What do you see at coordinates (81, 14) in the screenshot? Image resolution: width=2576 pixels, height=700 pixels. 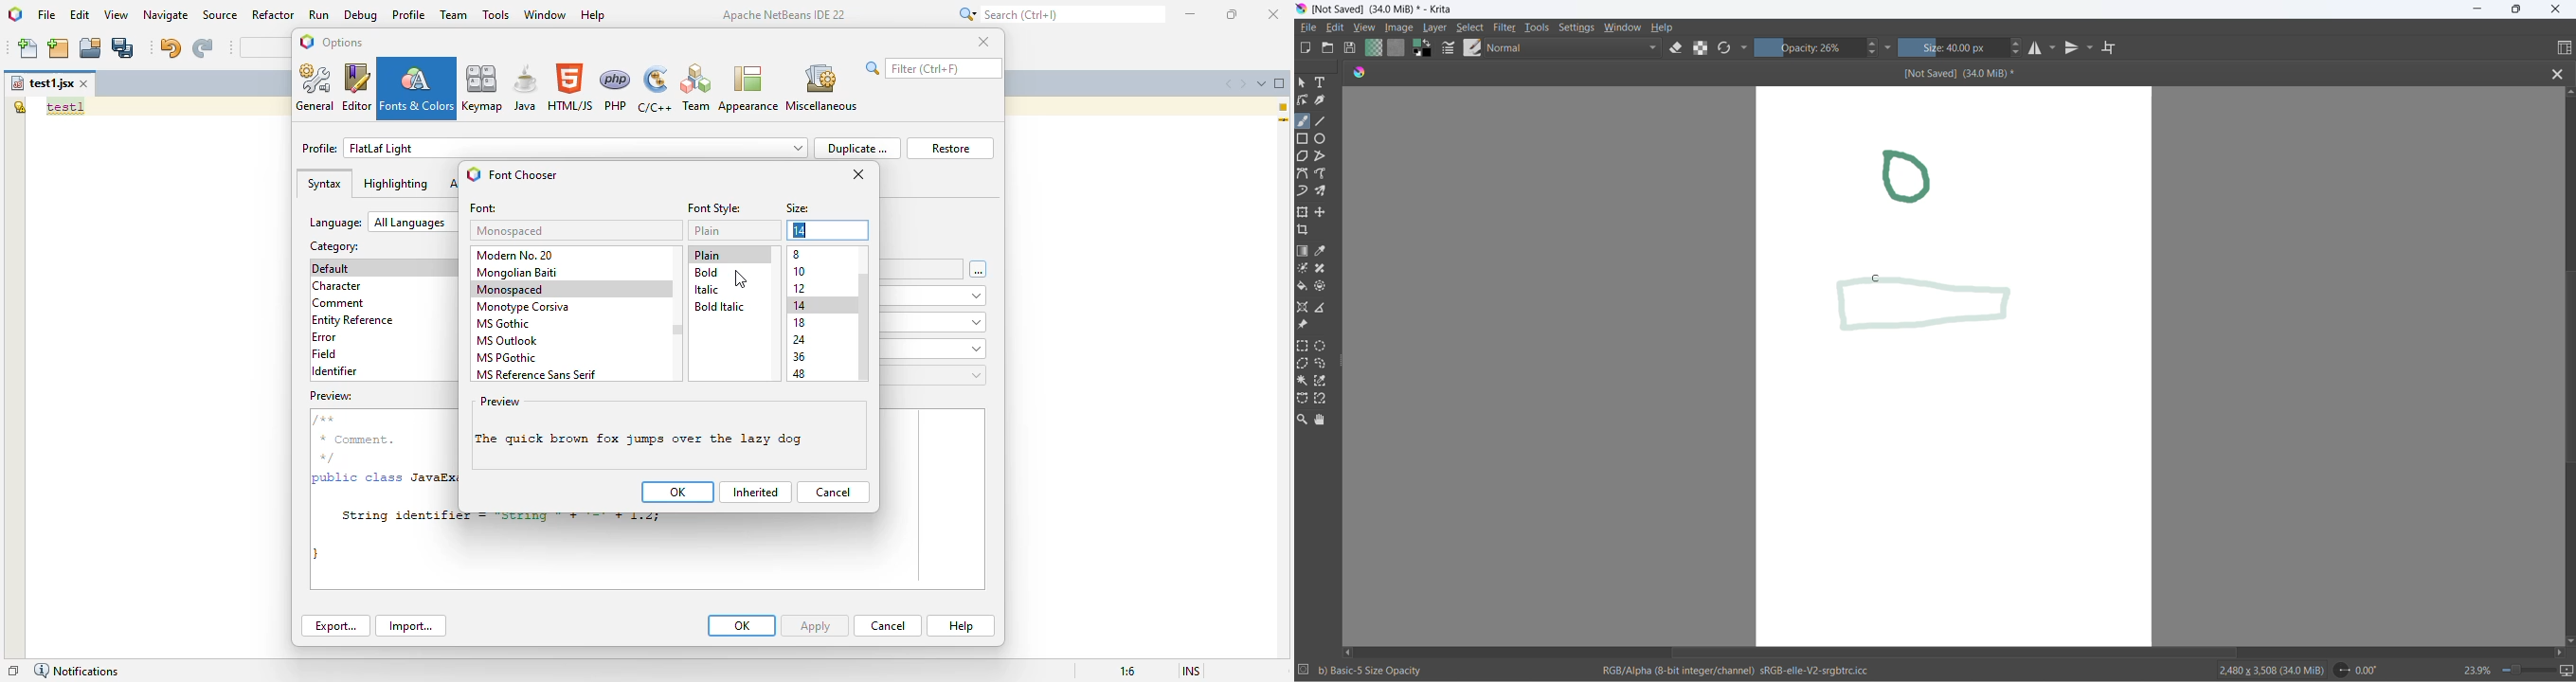 I see `edit` at bounding box center [81, 14].